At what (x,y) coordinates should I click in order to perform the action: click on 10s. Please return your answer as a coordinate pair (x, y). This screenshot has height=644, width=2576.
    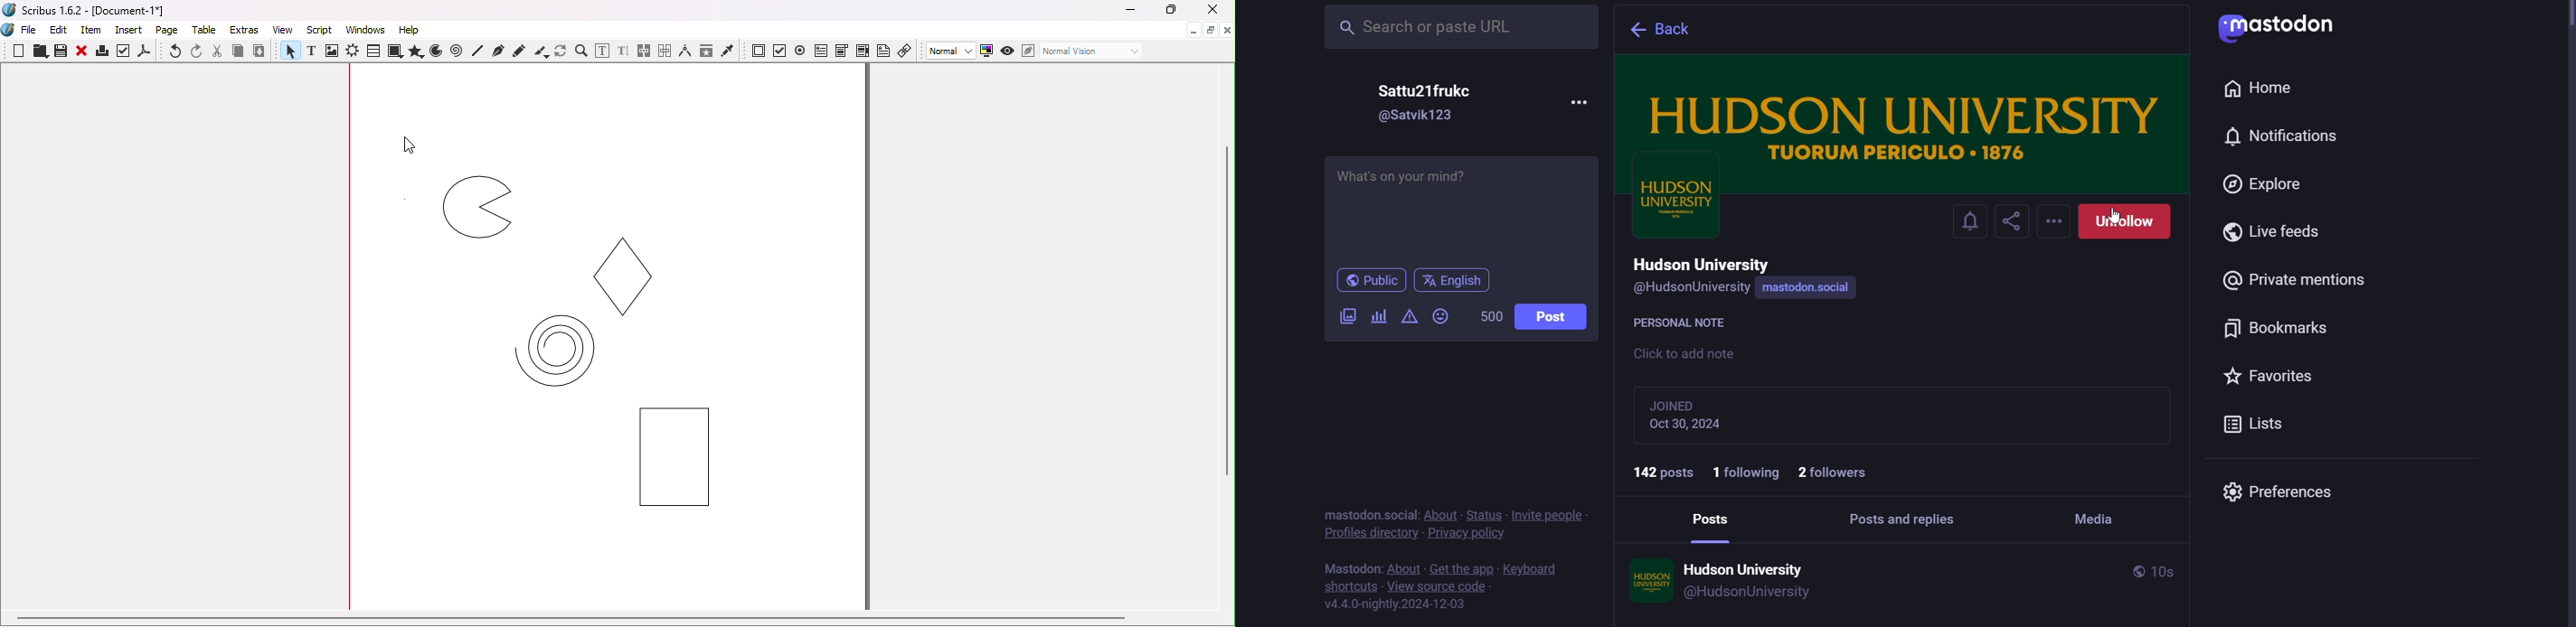
    Looking at the image, I should click on (2181, 573).